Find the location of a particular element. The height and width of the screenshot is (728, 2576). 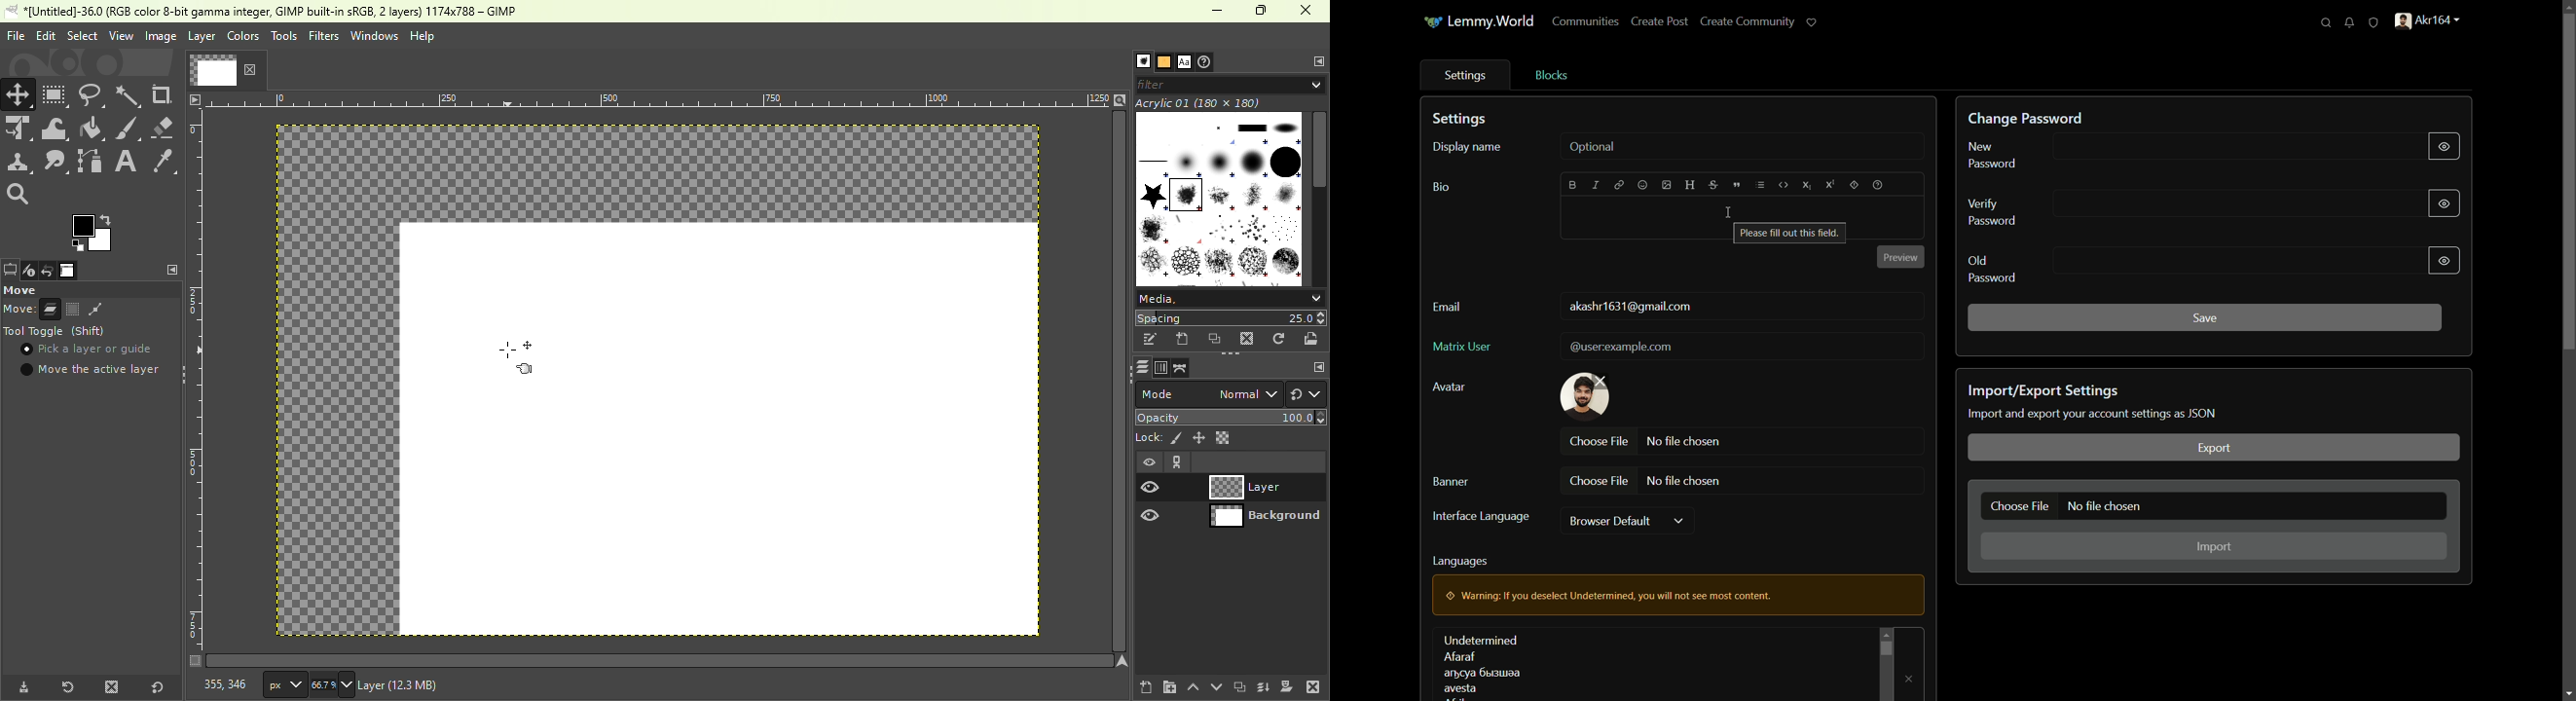

help is located at coordinates (1878, 186).